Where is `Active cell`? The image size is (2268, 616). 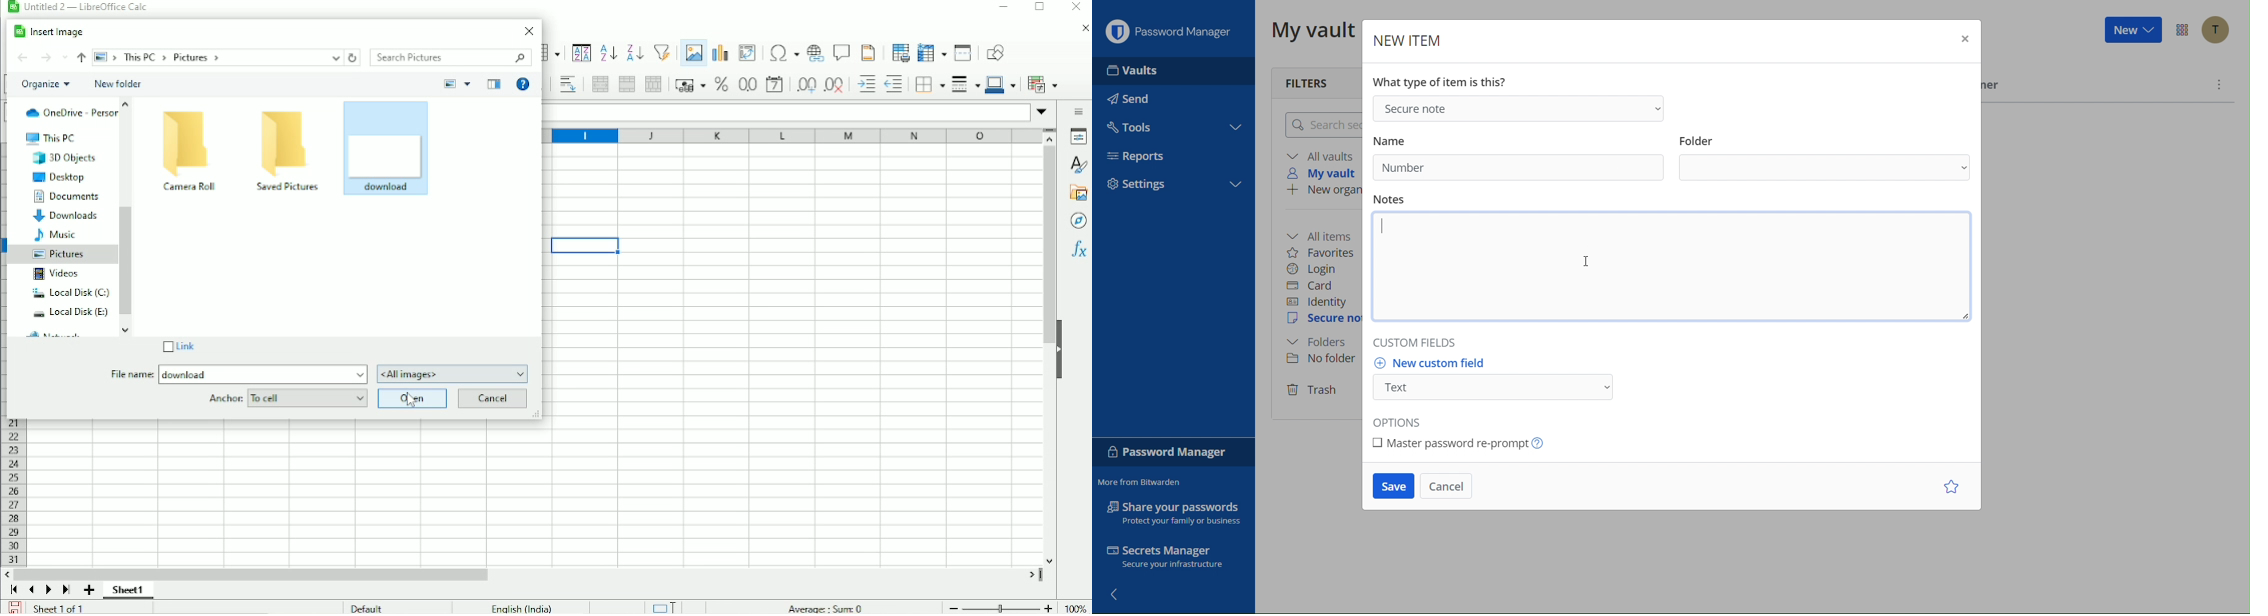
Active cell is located at coordinates (585, 248).